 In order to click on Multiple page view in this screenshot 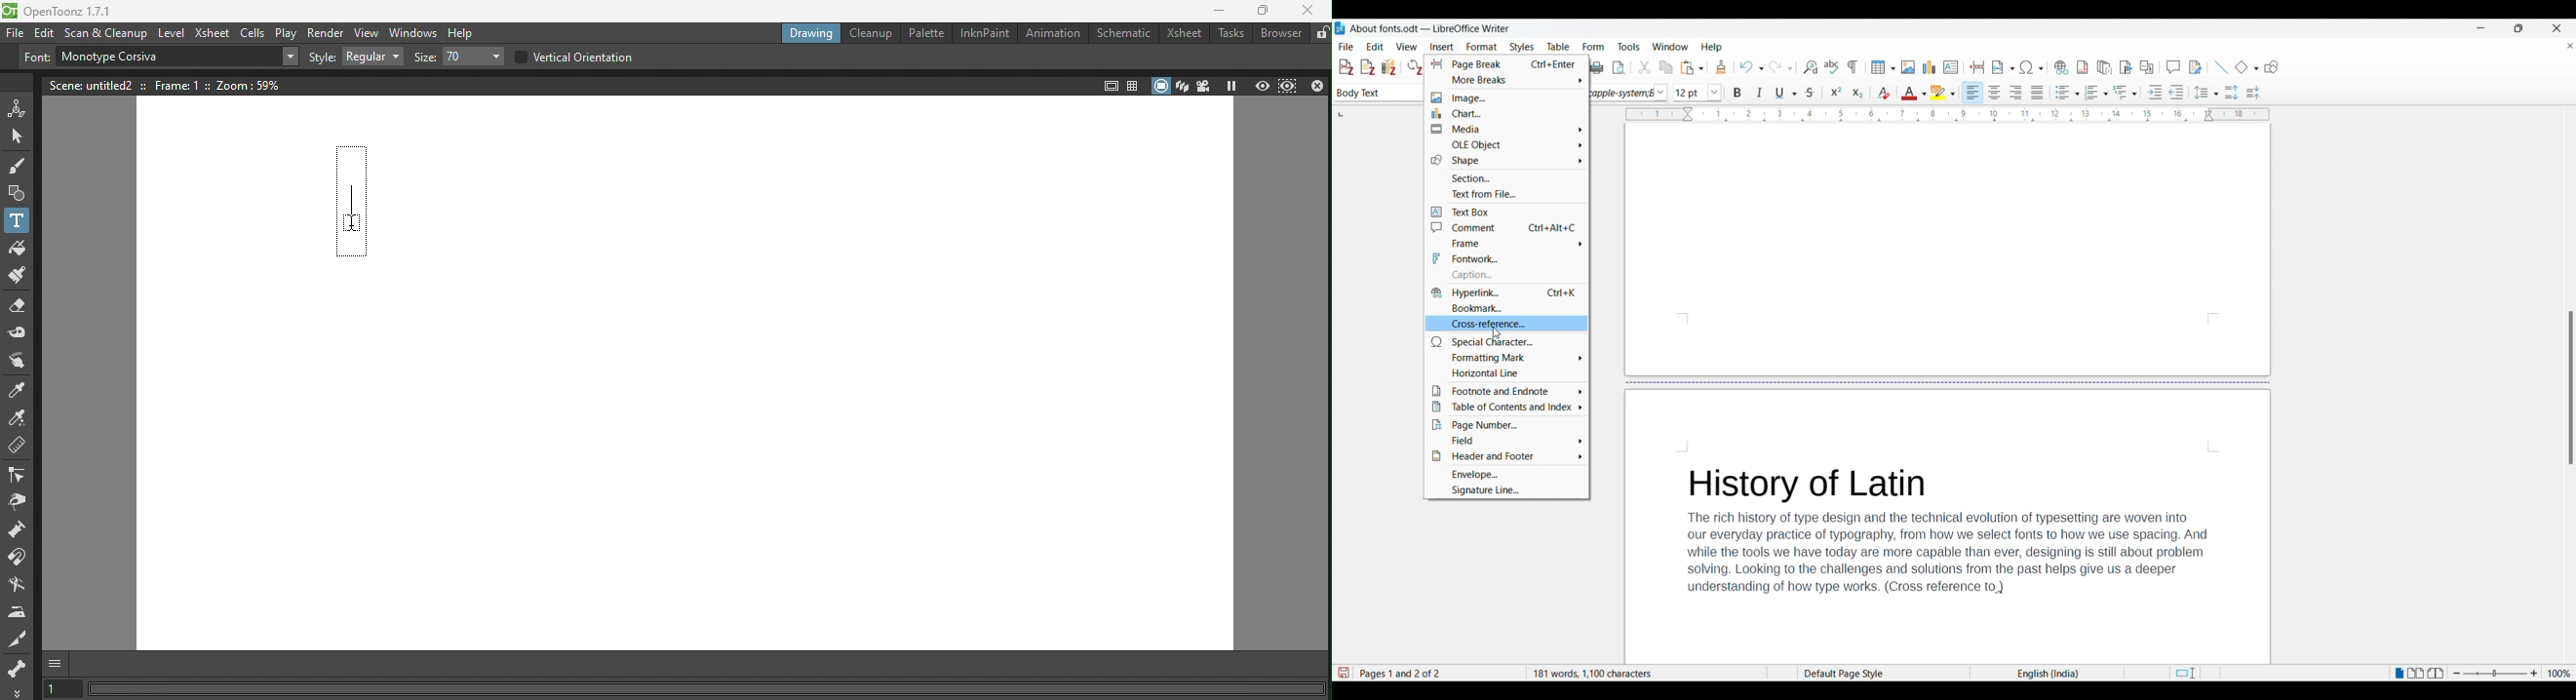, I will do `click(2416, 673)`.